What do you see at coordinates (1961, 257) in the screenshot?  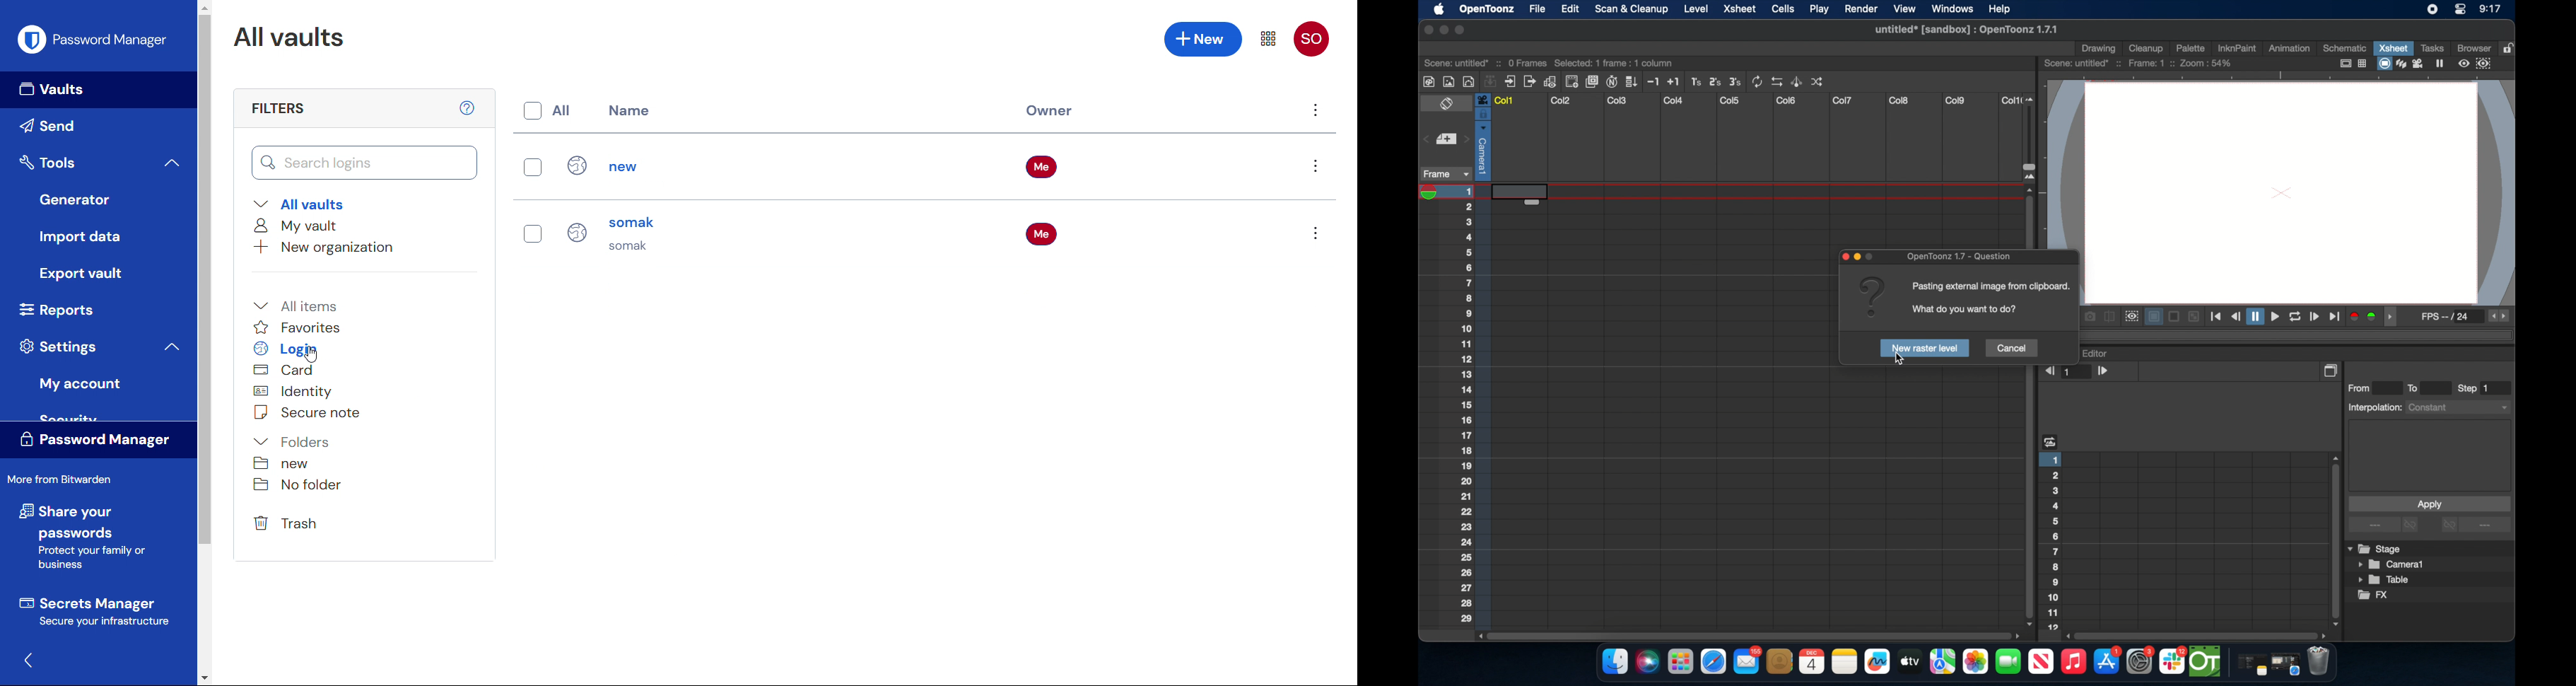 I see `opentoonz - questoons` at bounding box center [1961, 257].